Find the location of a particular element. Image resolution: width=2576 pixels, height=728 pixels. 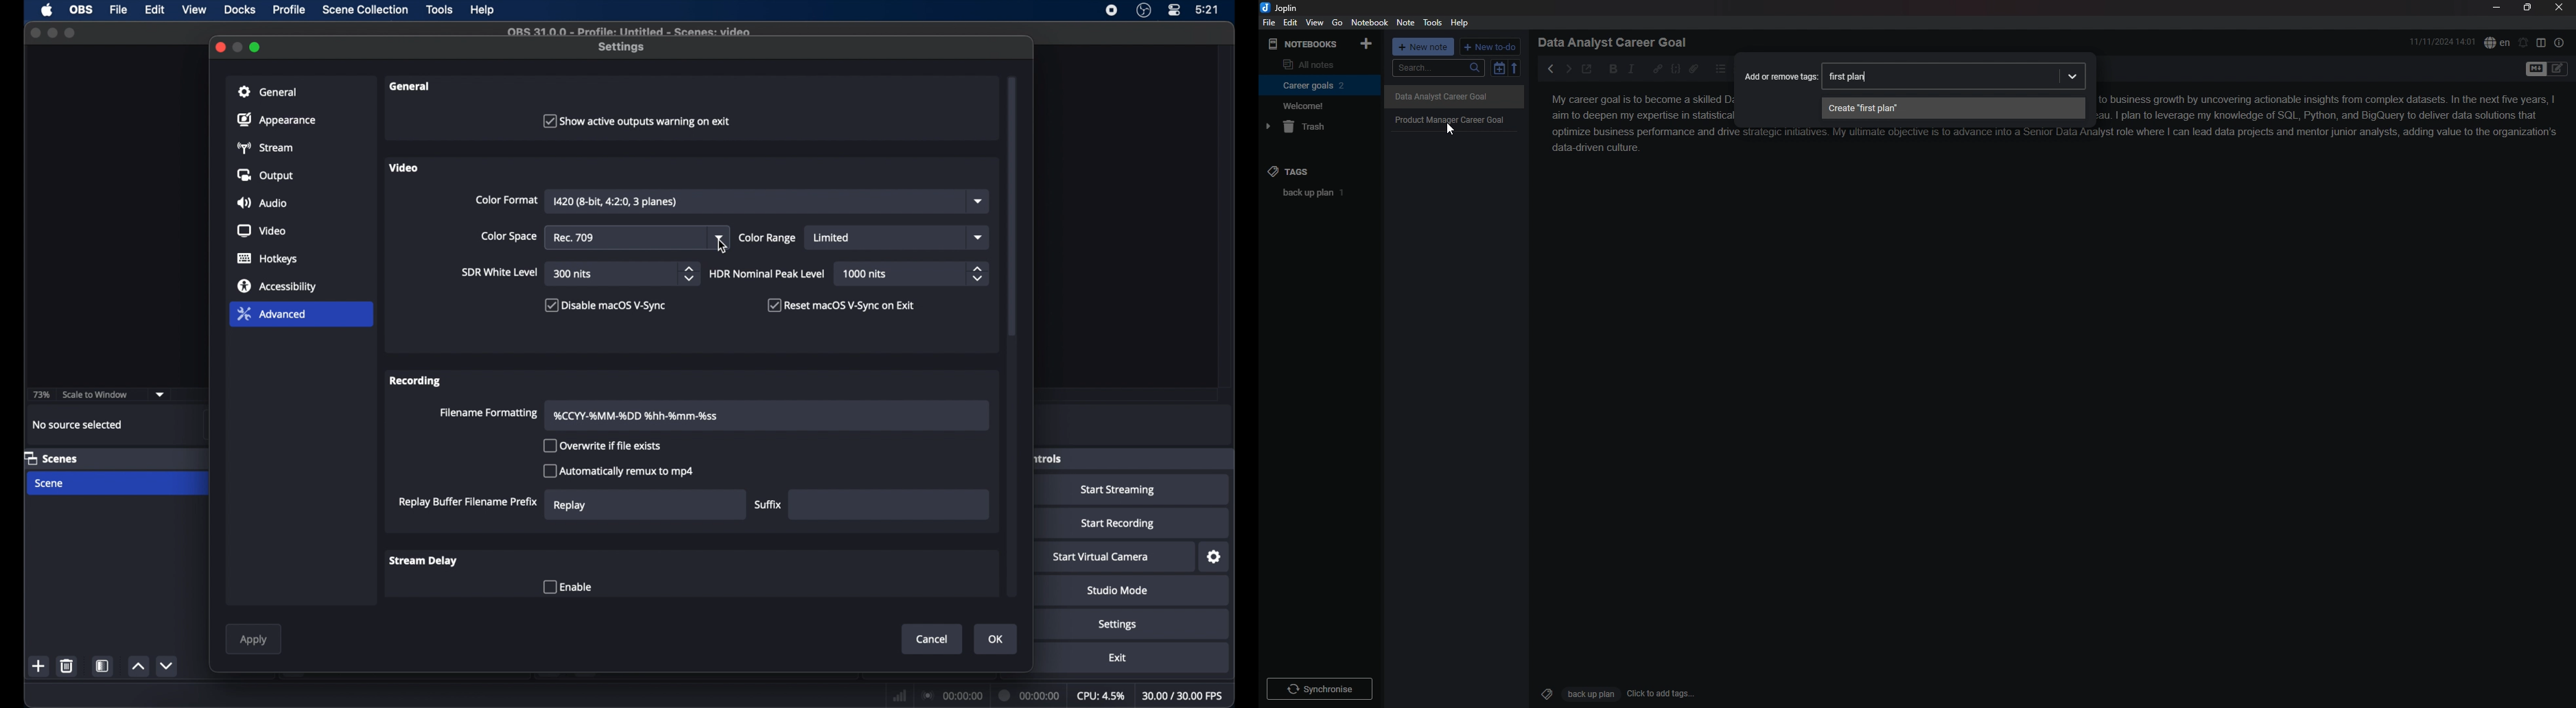

next is located at coordinates (1568, 69).